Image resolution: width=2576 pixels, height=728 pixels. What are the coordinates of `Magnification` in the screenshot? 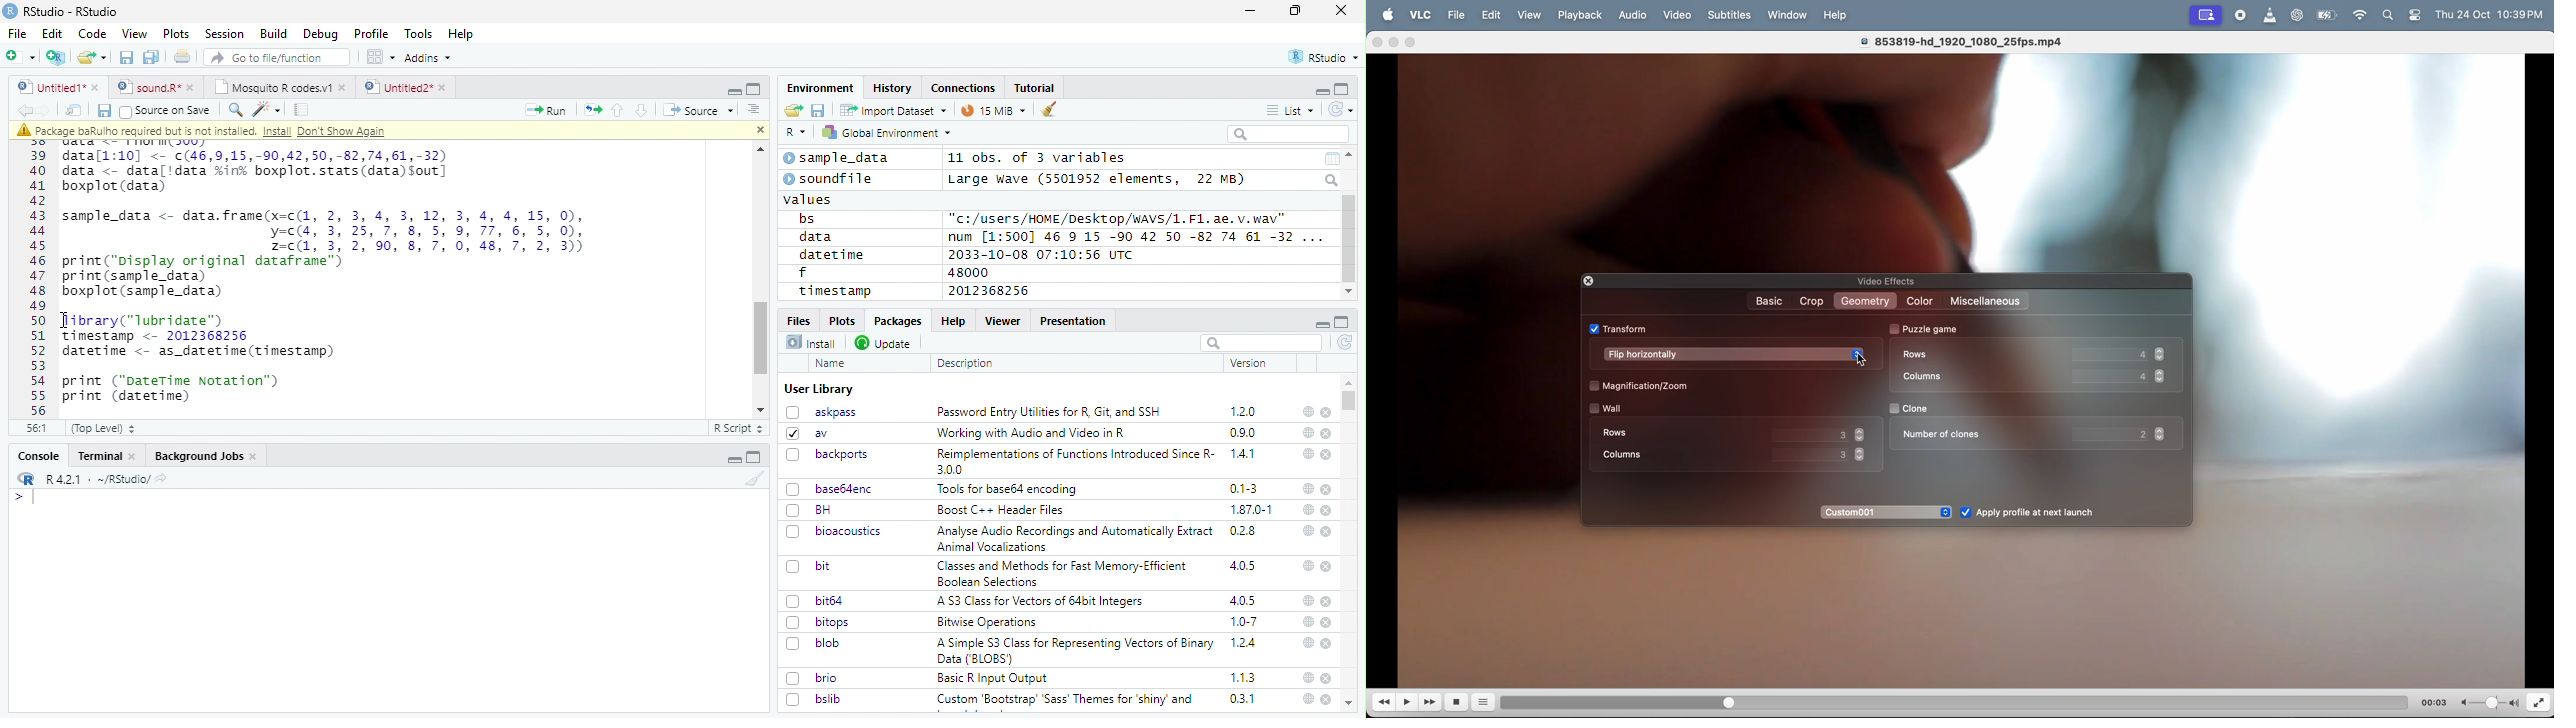 It's located at (1647, 386).